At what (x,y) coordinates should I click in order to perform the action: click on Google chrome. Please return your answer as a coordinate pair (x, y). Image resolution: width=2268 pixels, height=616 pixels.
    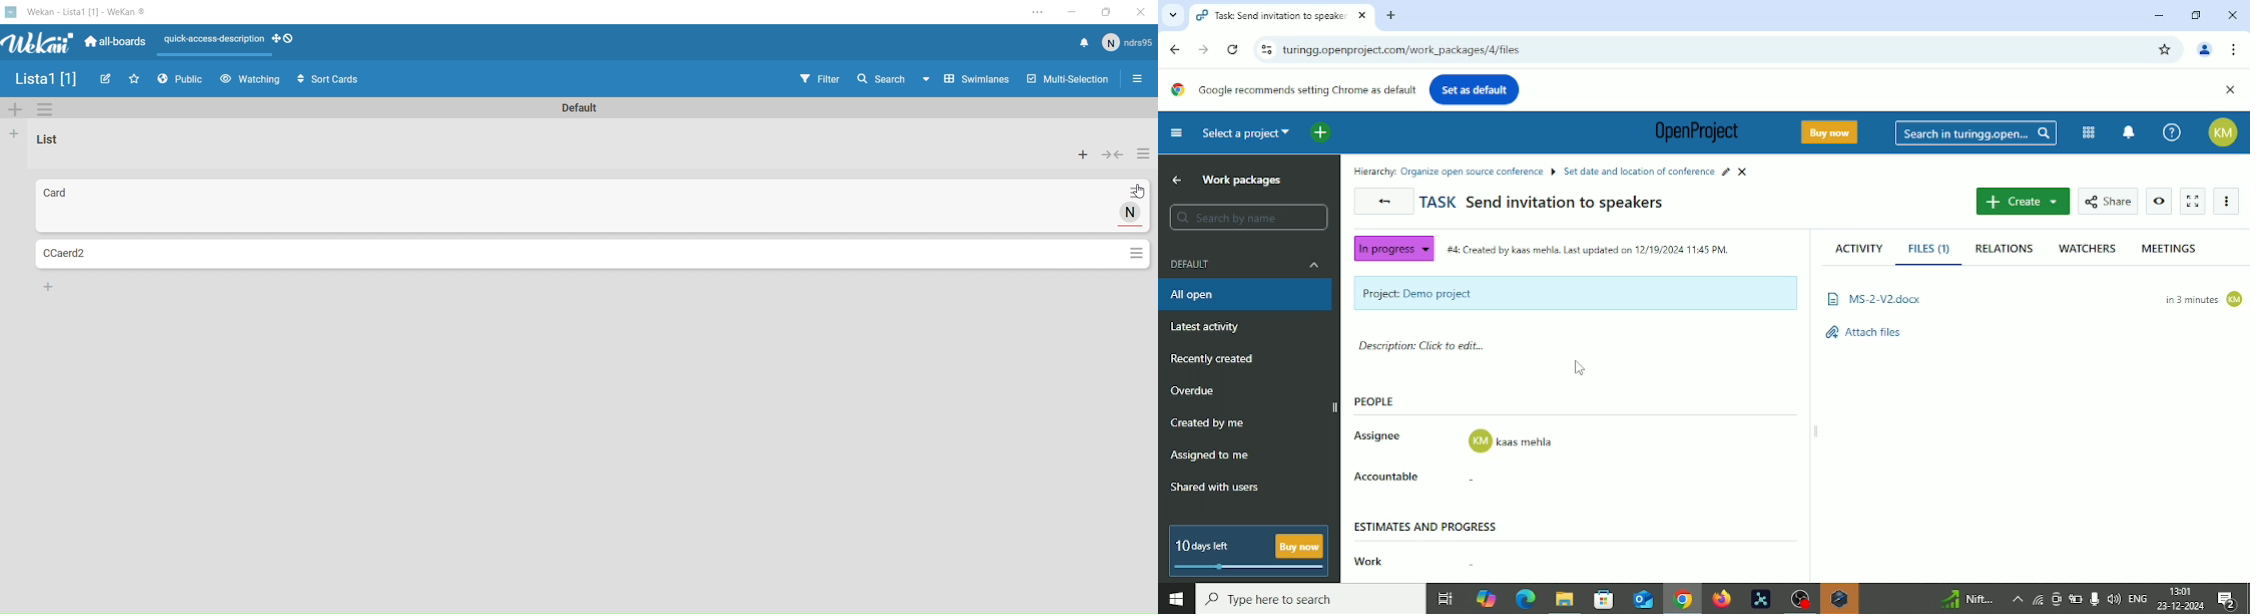
    Looking at the image, I should click on (1682, 601).